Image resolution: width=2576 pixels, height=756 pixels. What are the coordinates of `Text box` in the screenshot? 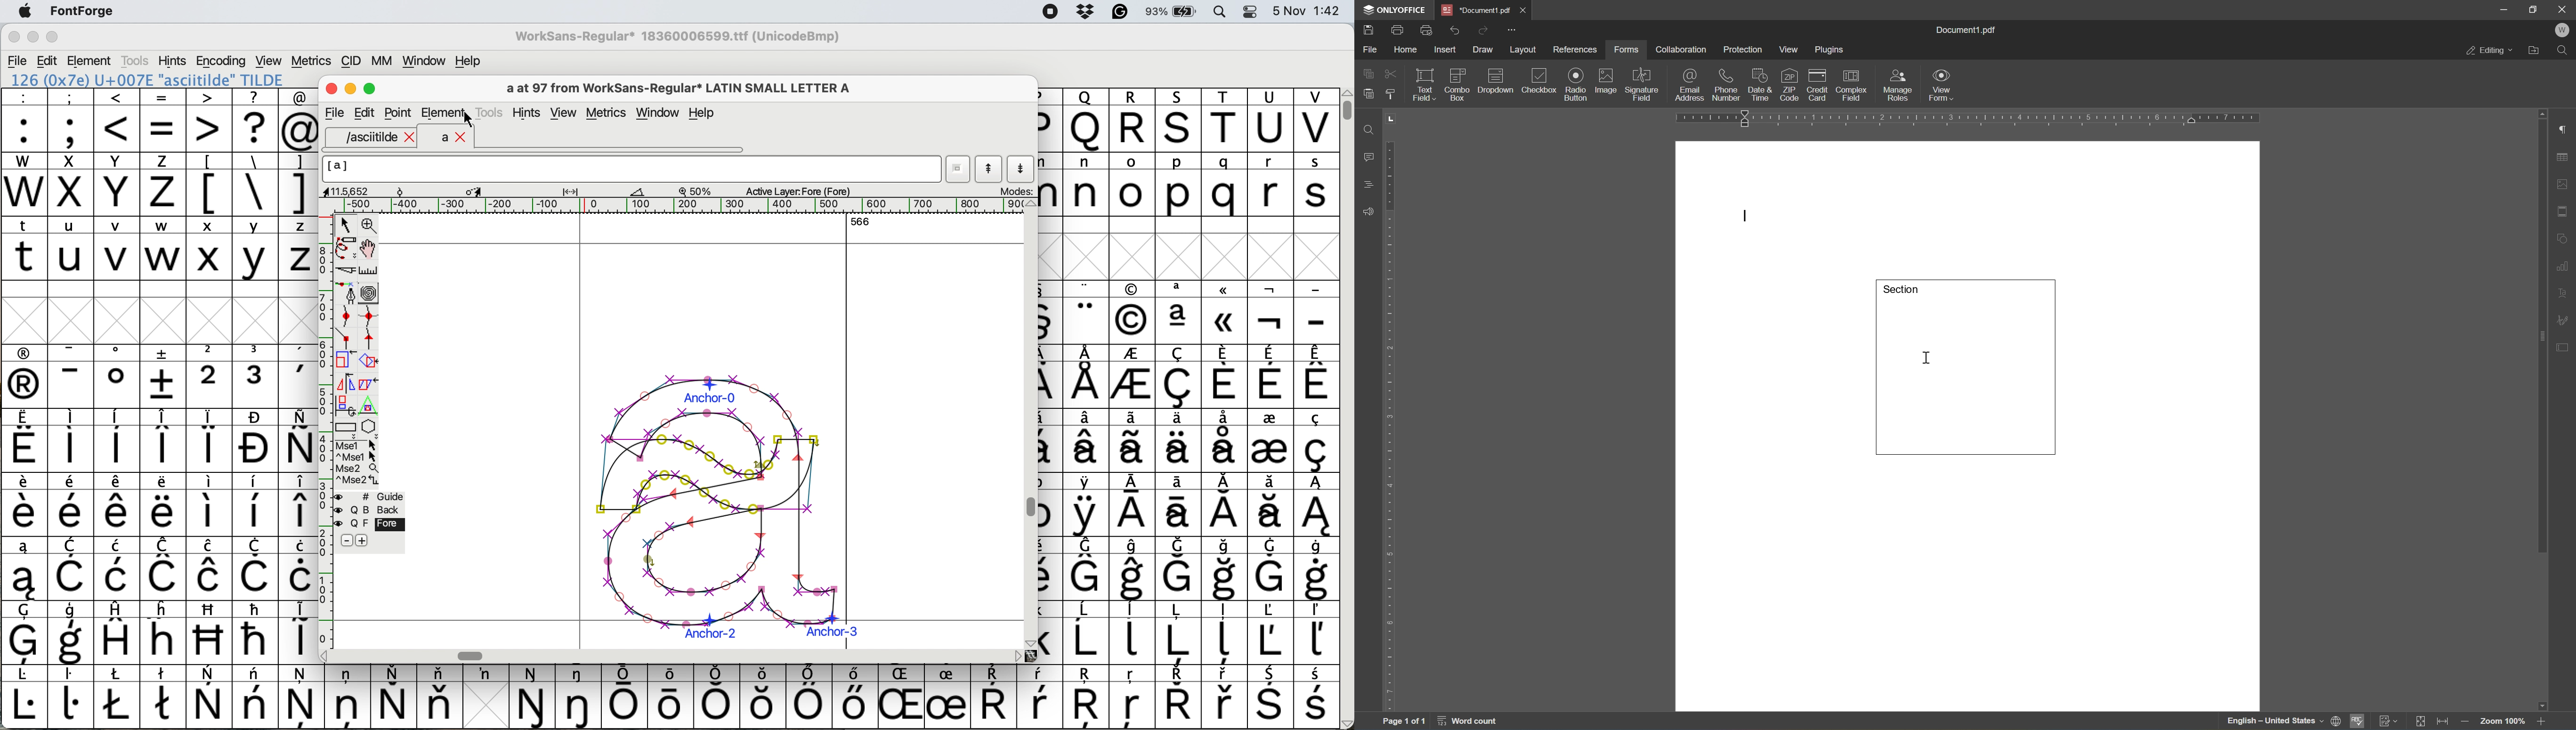 It's located at (1967, 365).